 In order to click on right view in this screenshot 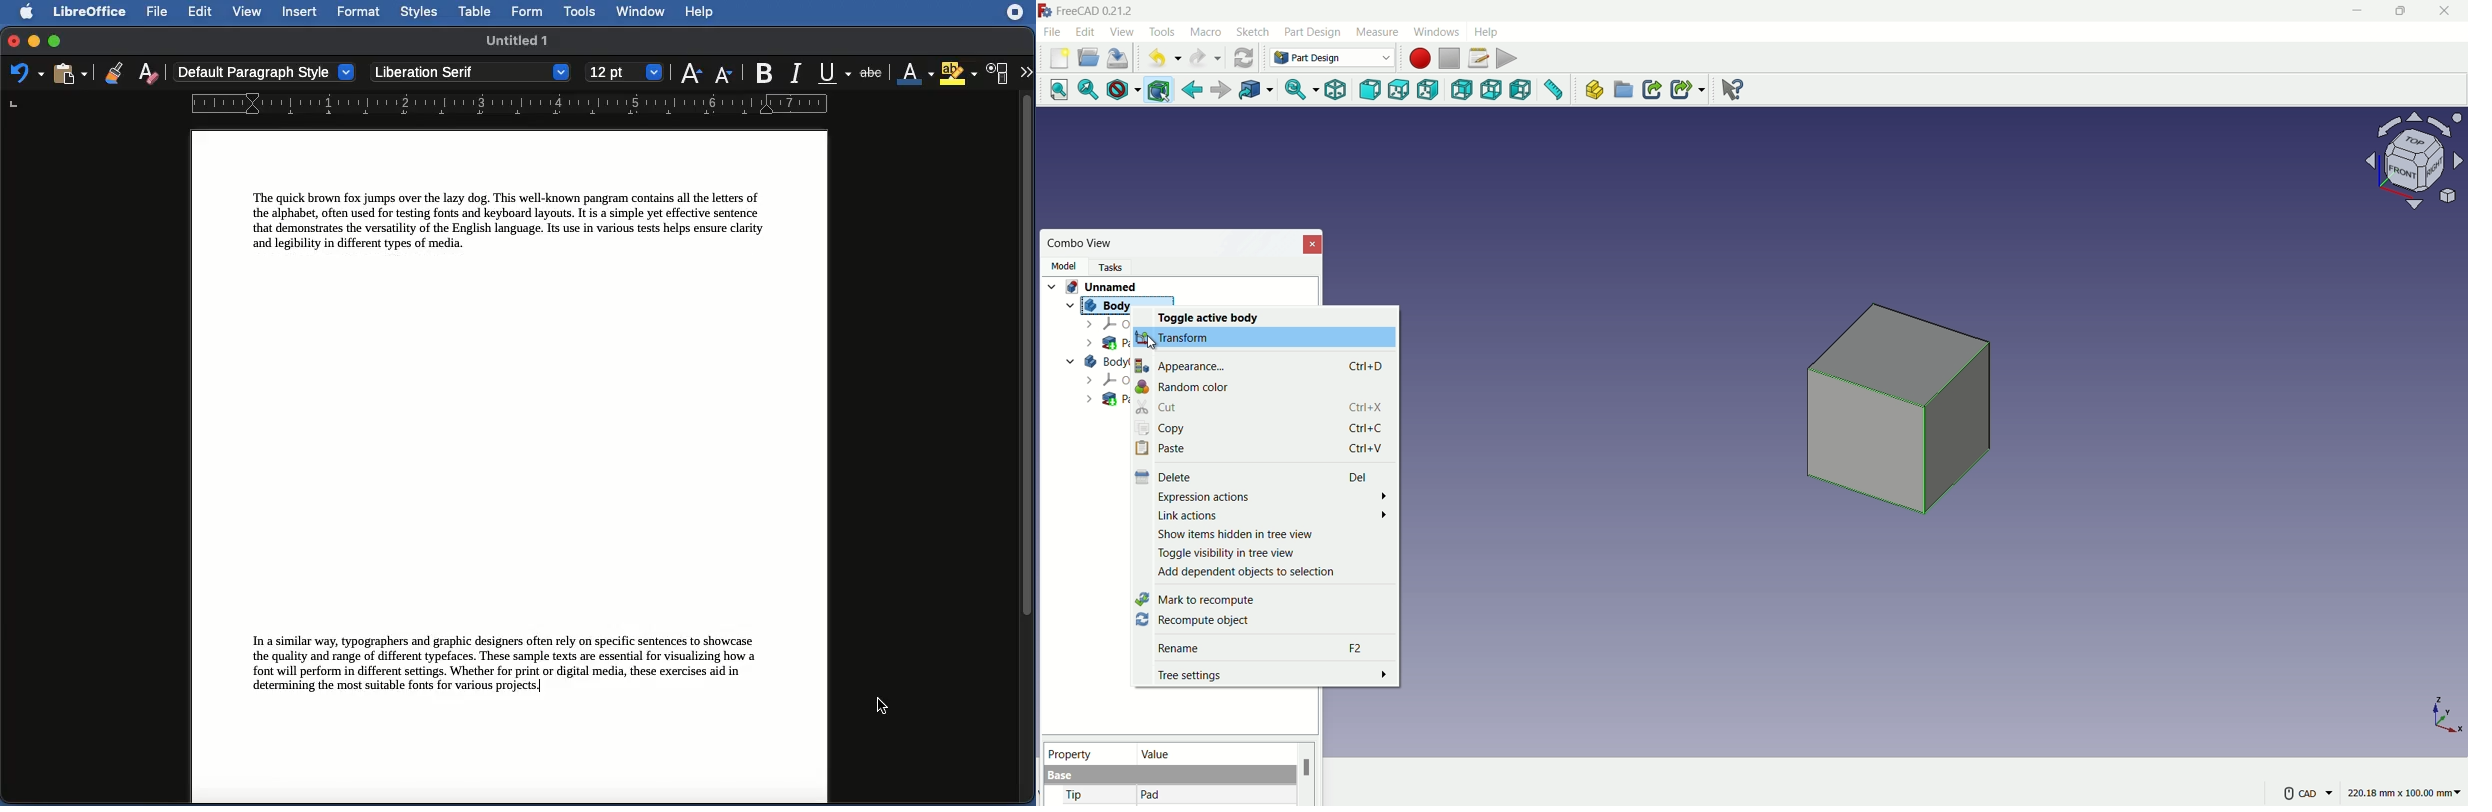, I will do `click(1430, 93)`.